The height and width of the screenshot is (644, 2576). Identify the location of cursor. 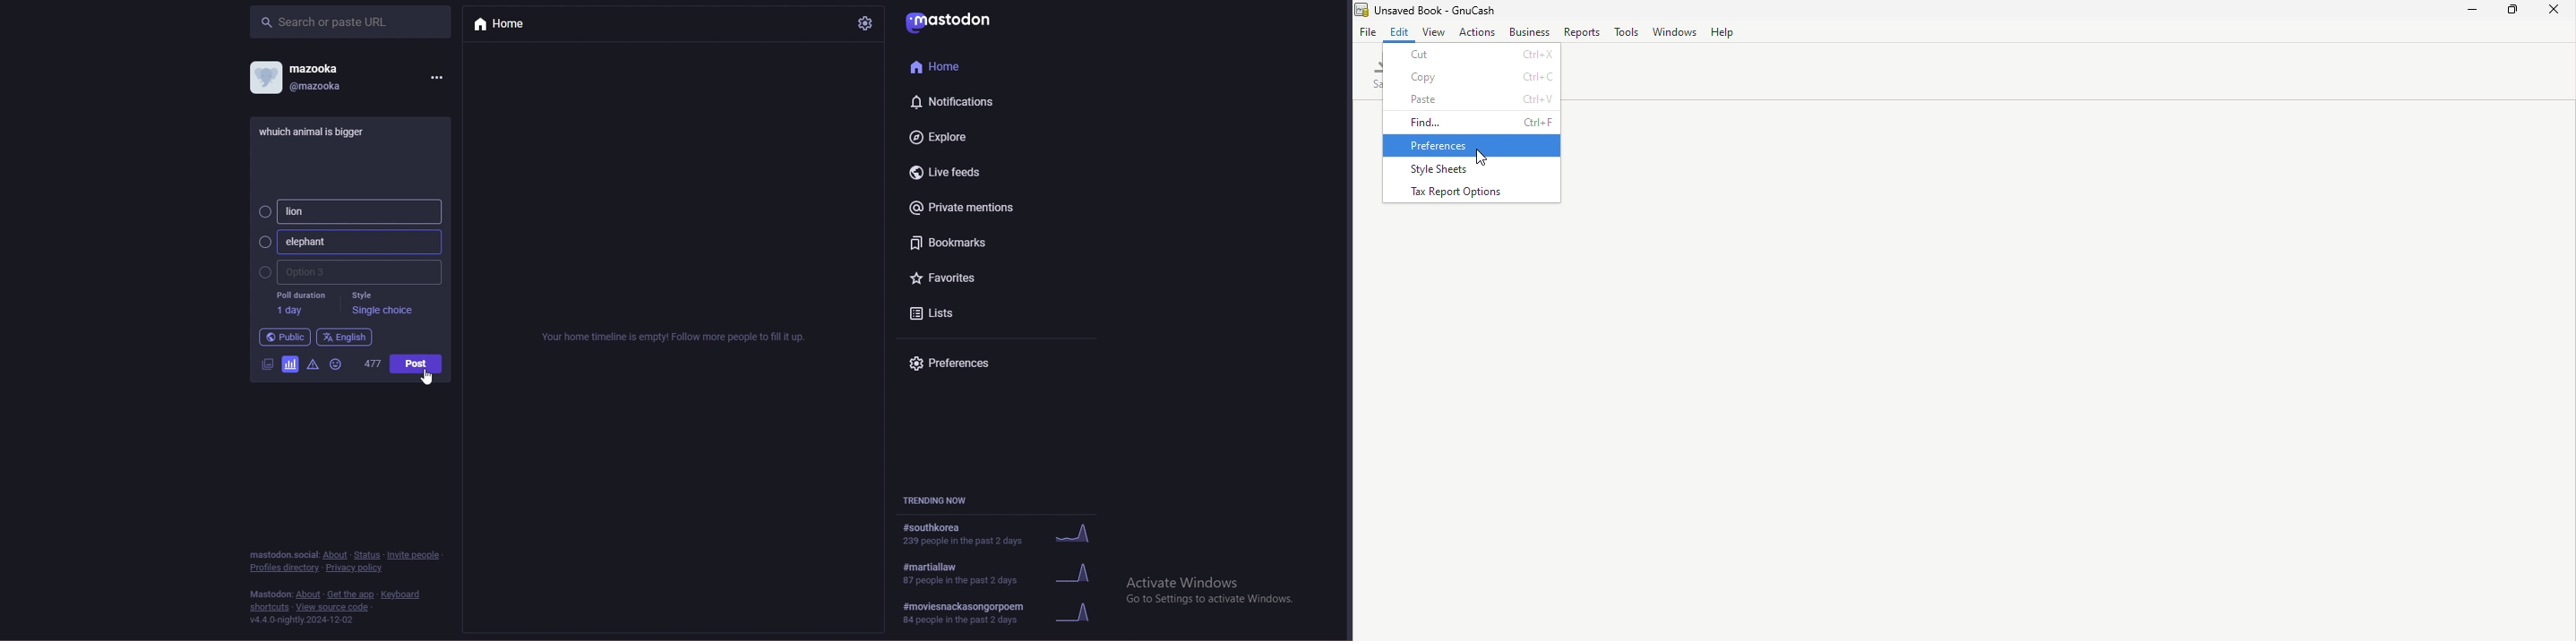
(427, 377).